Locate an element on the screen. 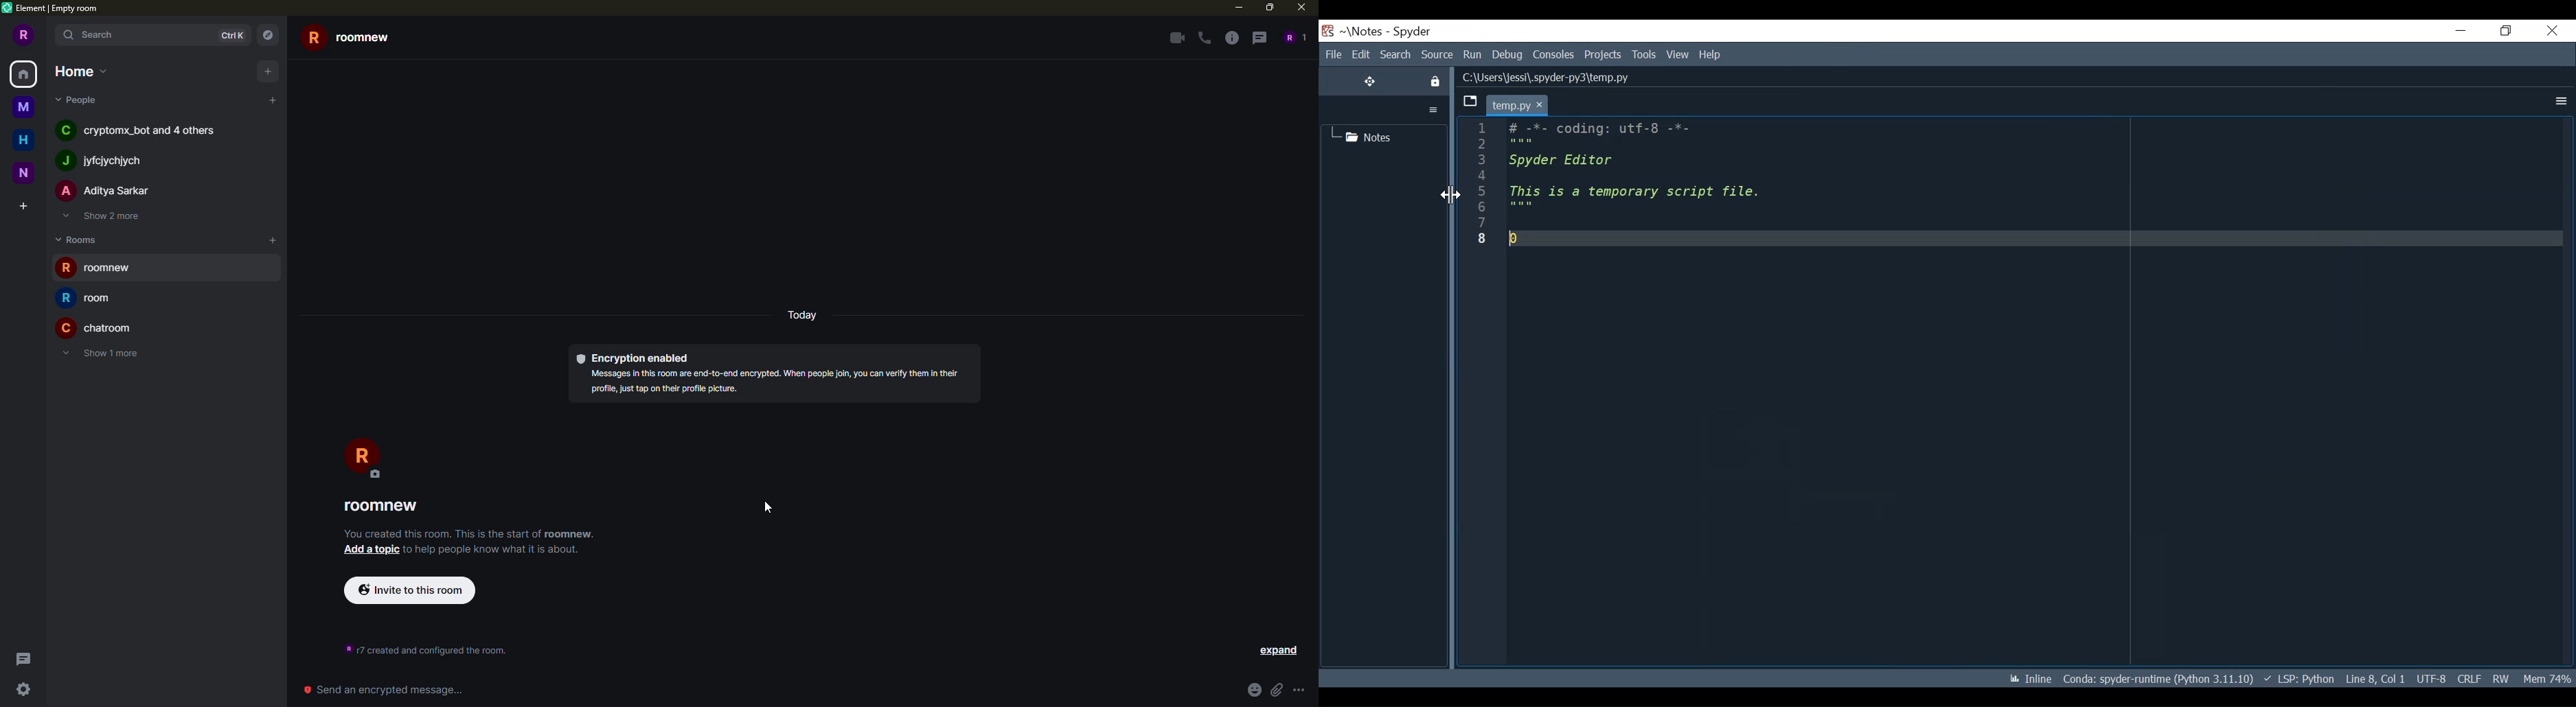  rooms is located at coordinates (77, 239).